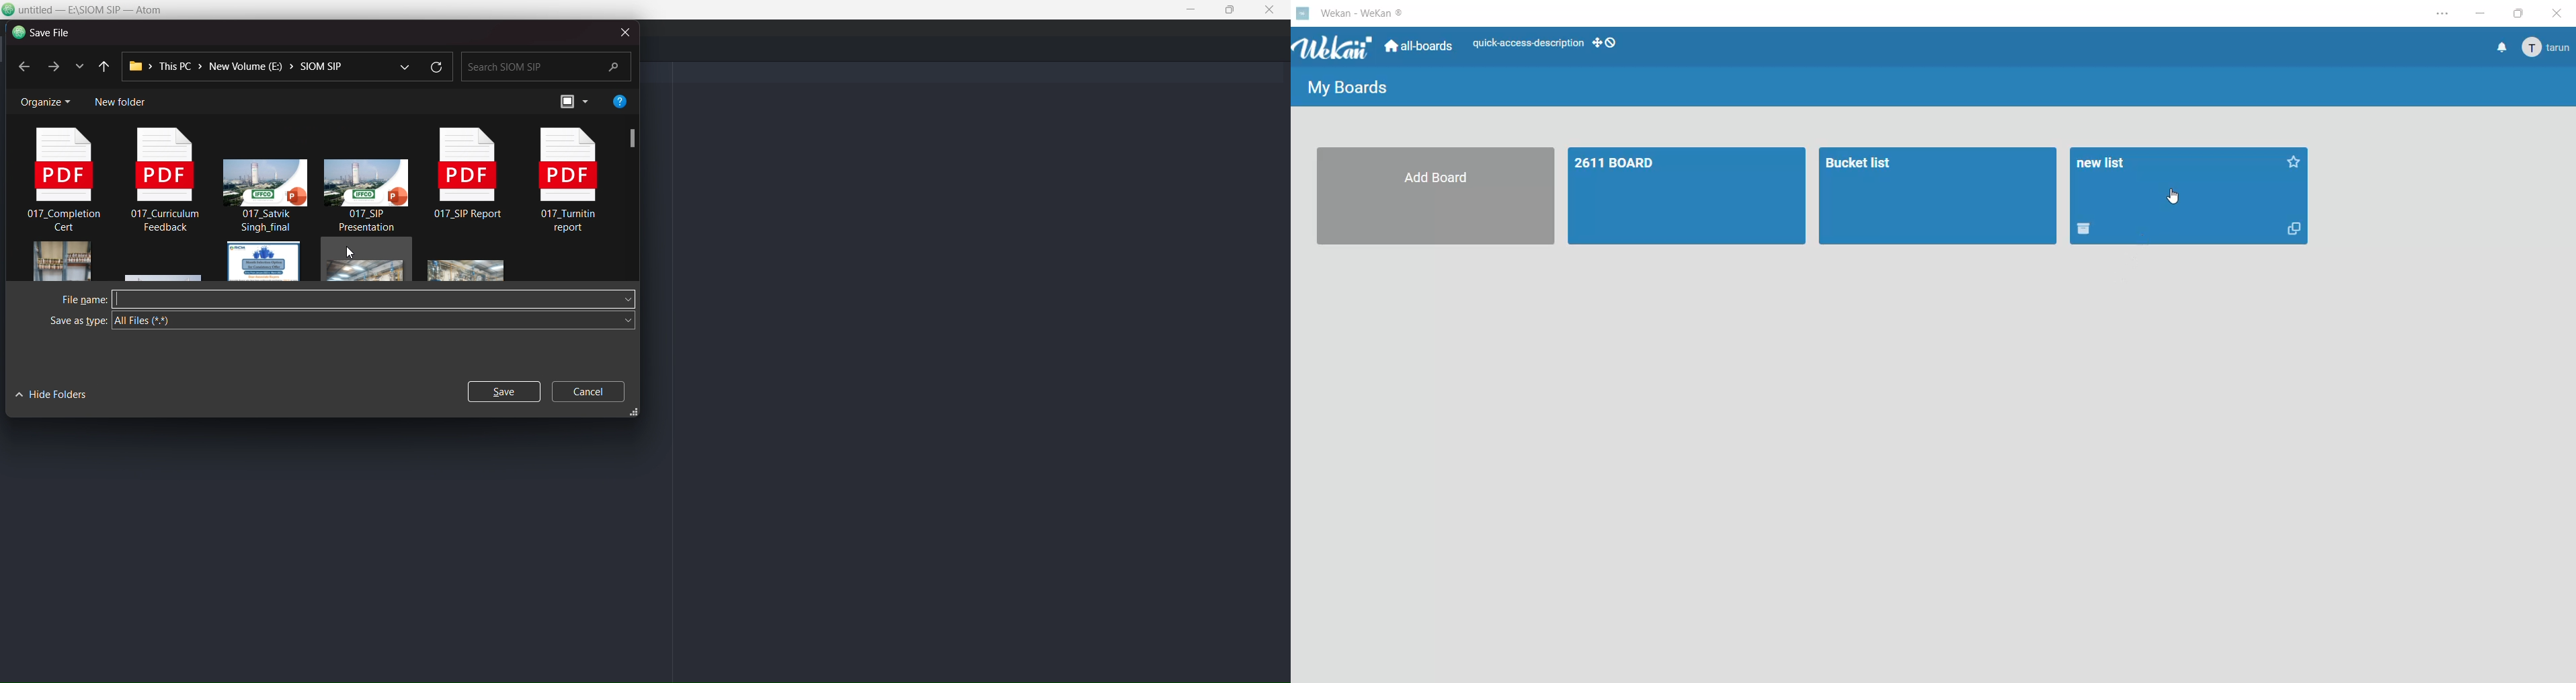 This screenshot has width=2576, height=700. I want to click on settings and more, so click(2439, 15).